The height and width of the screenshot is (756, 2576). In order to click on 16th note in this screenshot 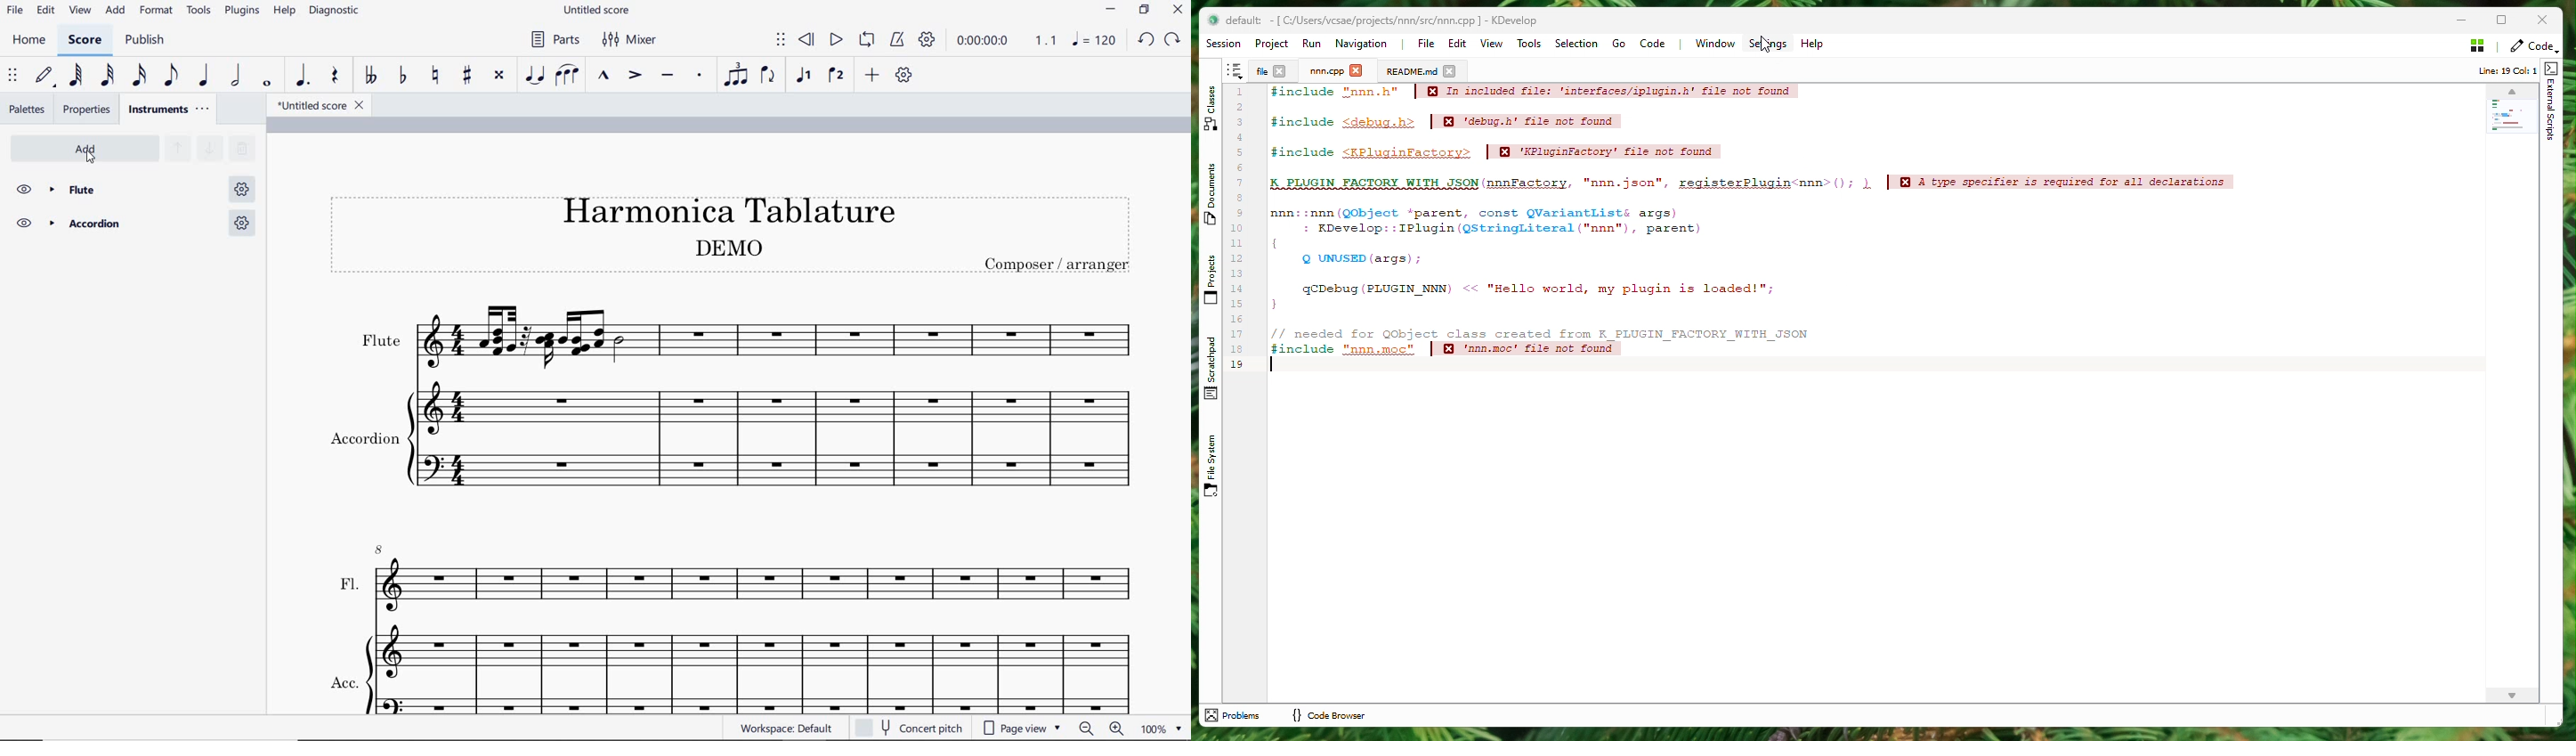, I will do `click(140, 75)`.